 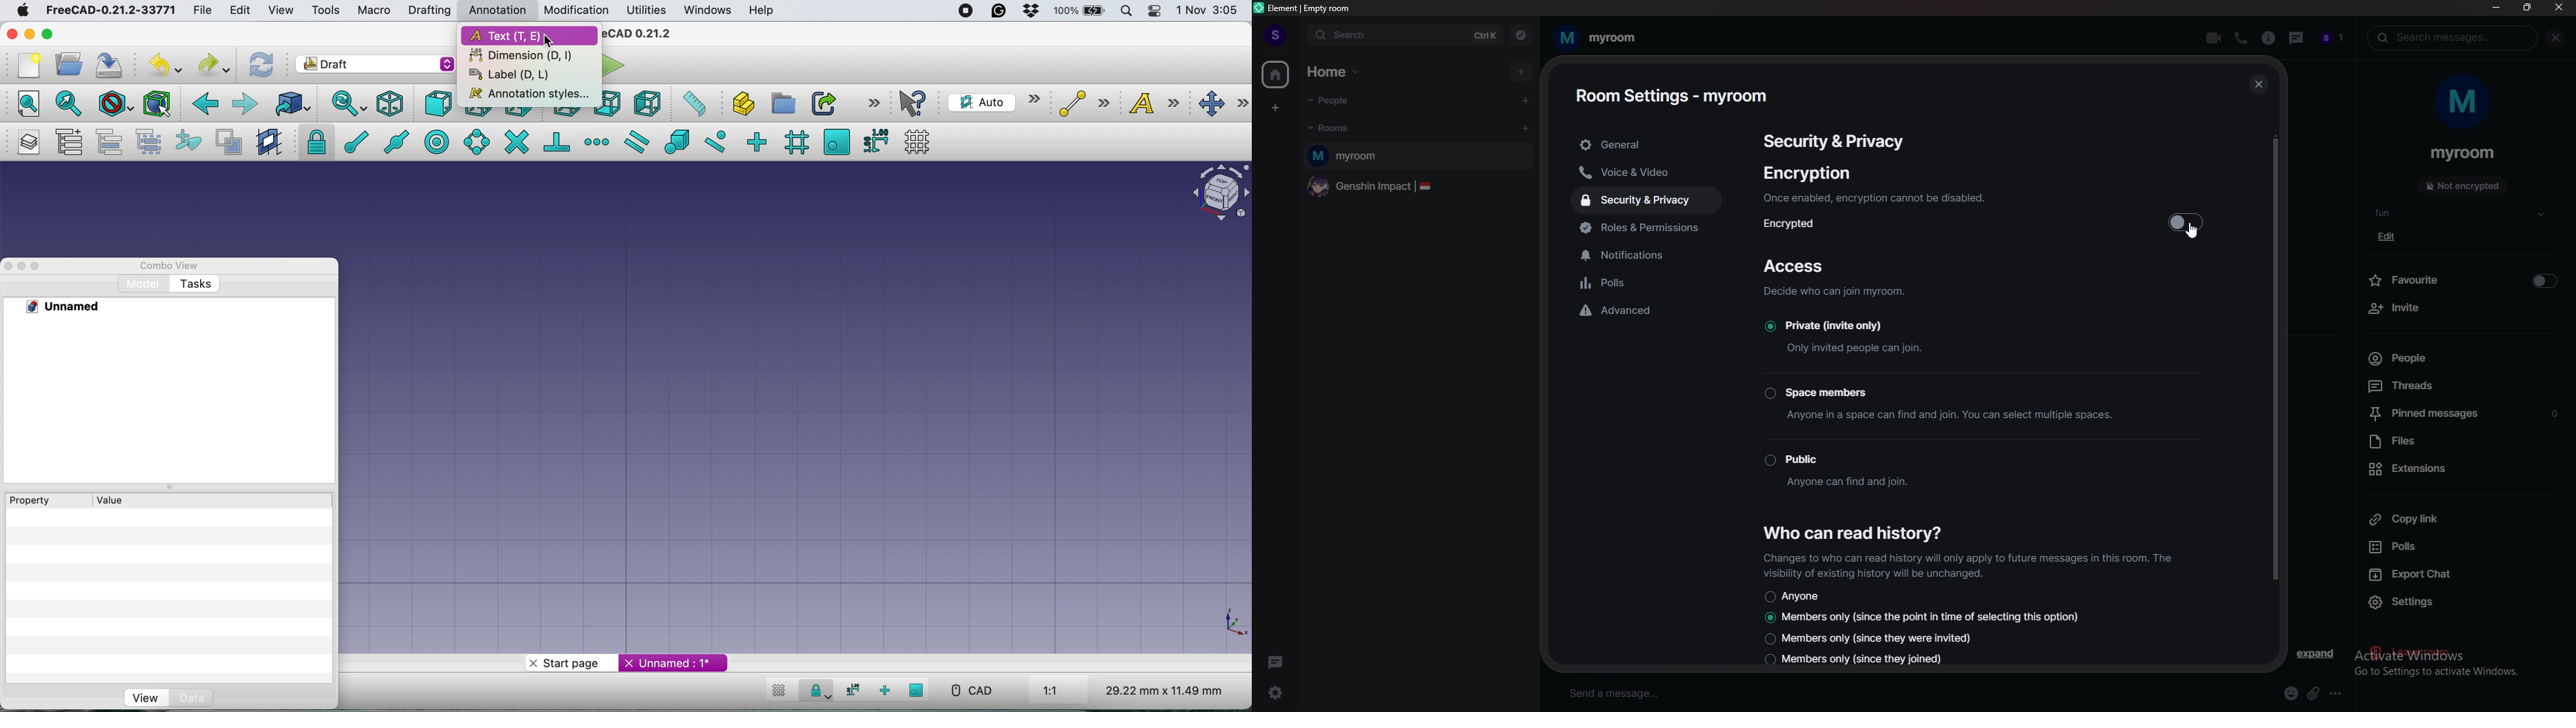 I want to click on save, so click(x=108, y=63).